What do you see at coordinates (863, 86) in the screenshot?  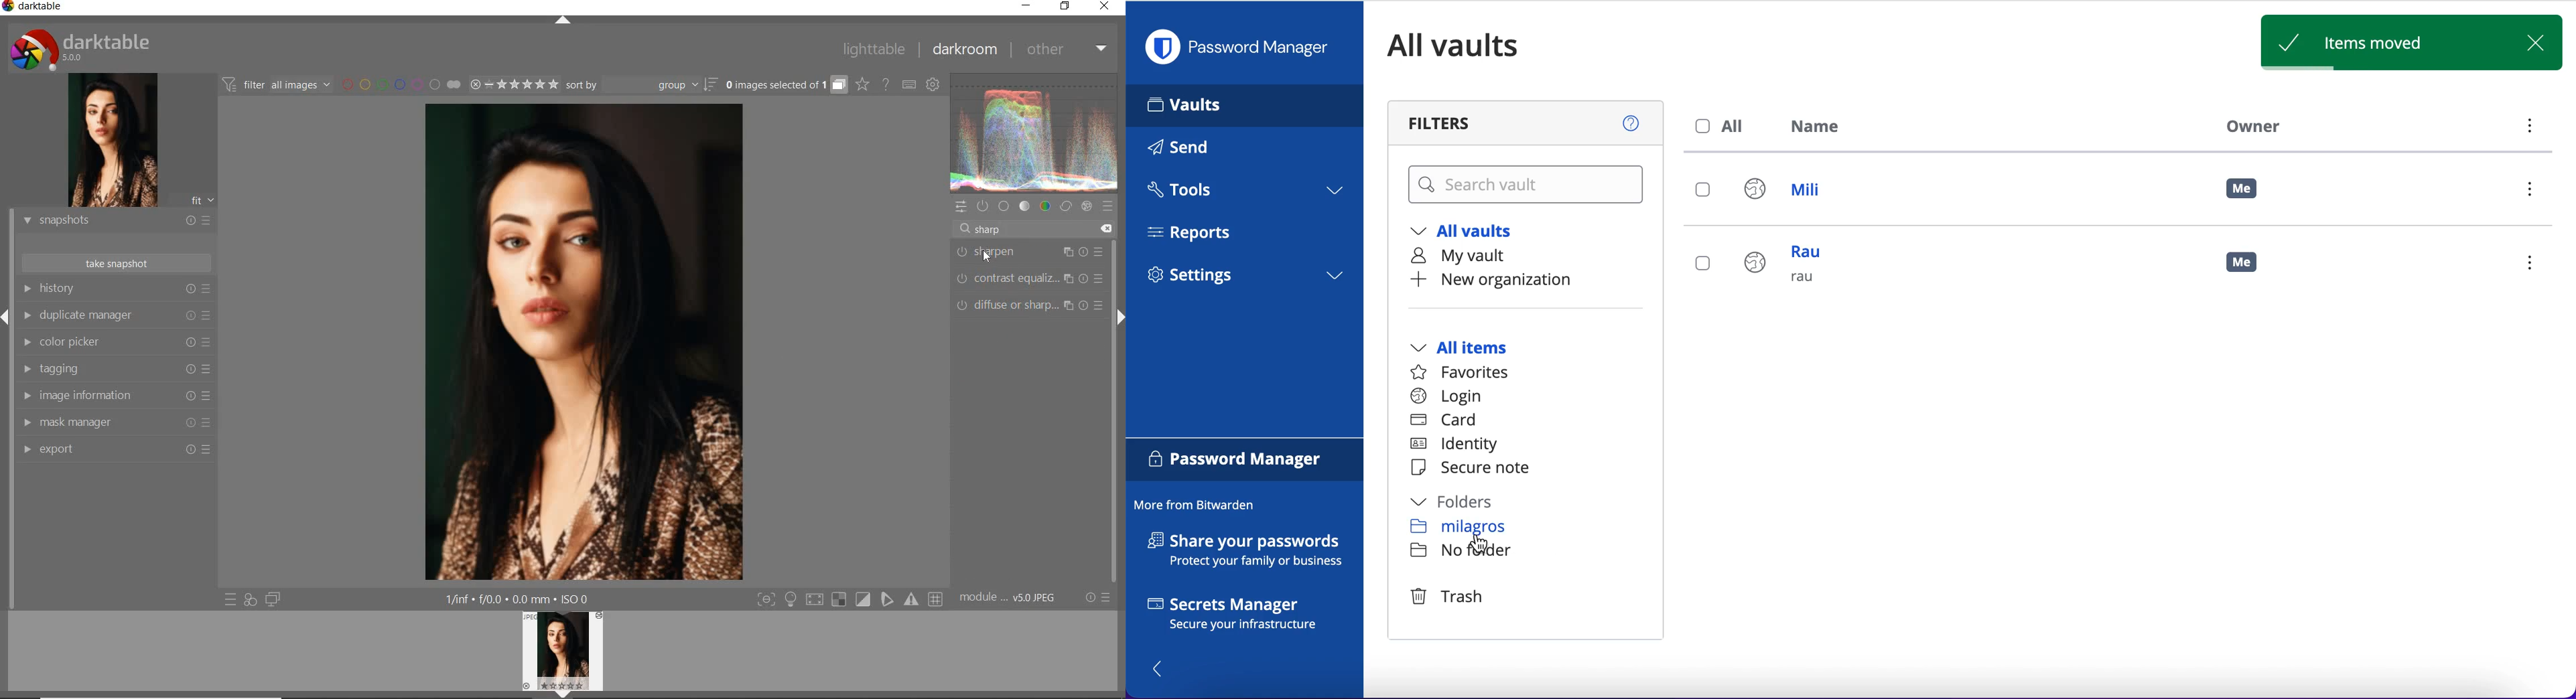 I see `click to change overlays on thumbnails` at bounding box center [863, 86].